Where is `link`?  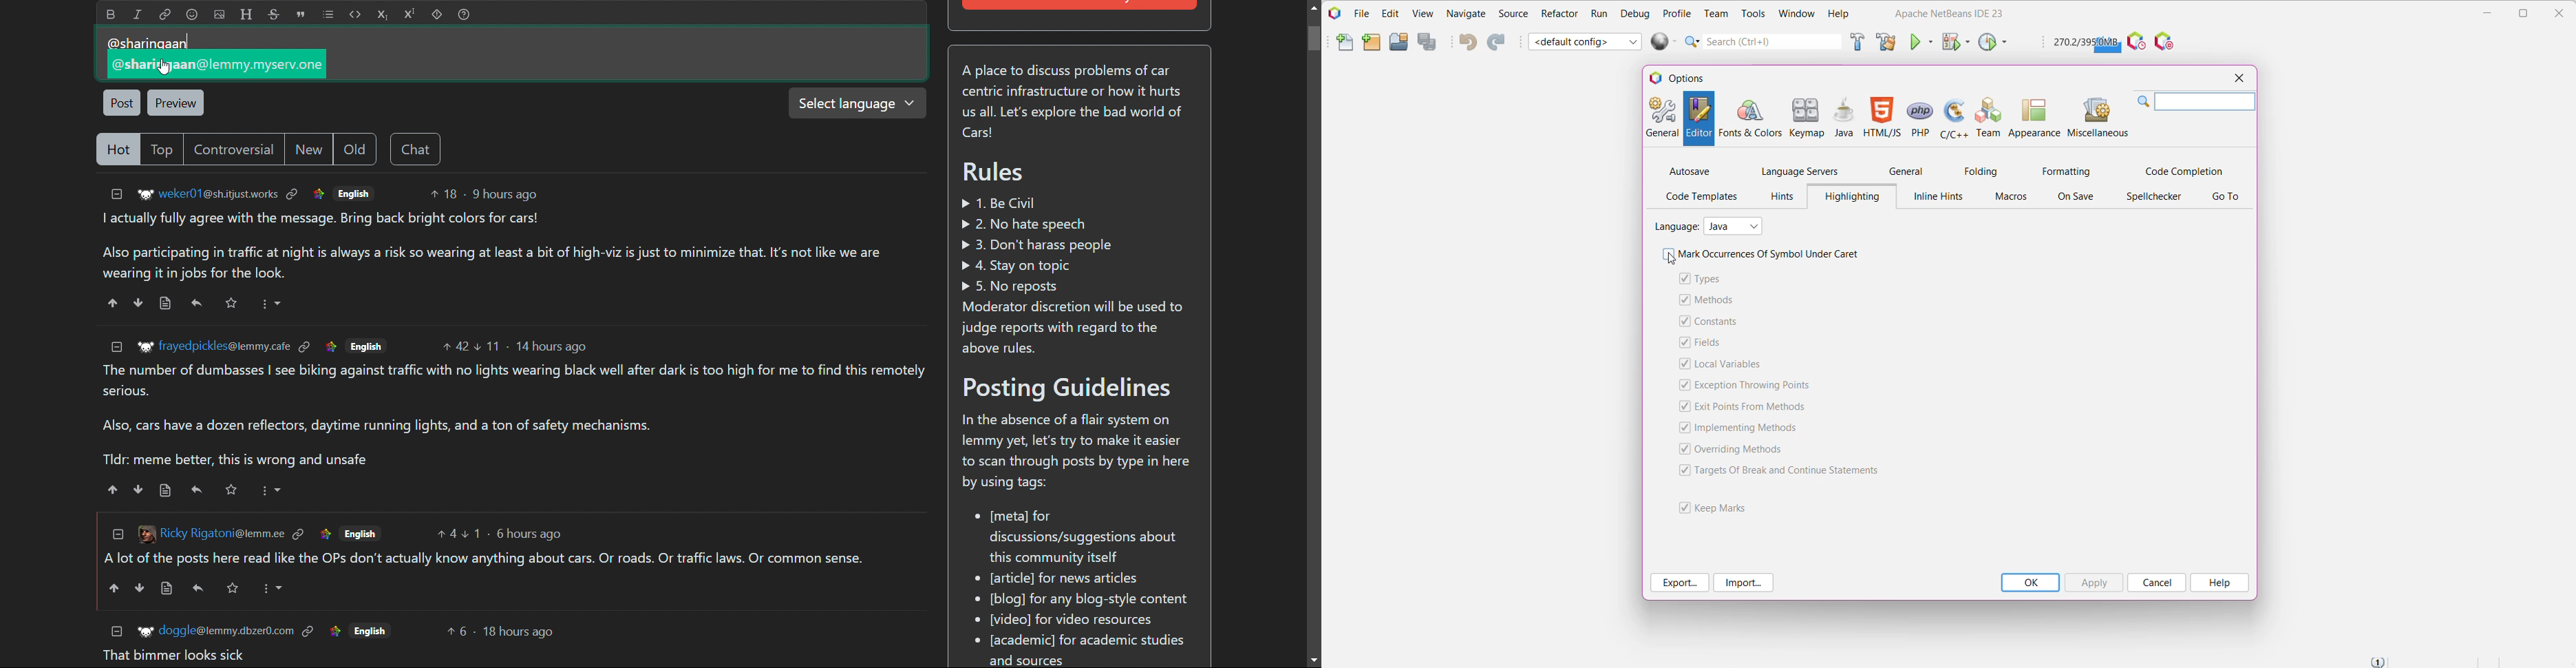
link is located at coordinates (326, 533).